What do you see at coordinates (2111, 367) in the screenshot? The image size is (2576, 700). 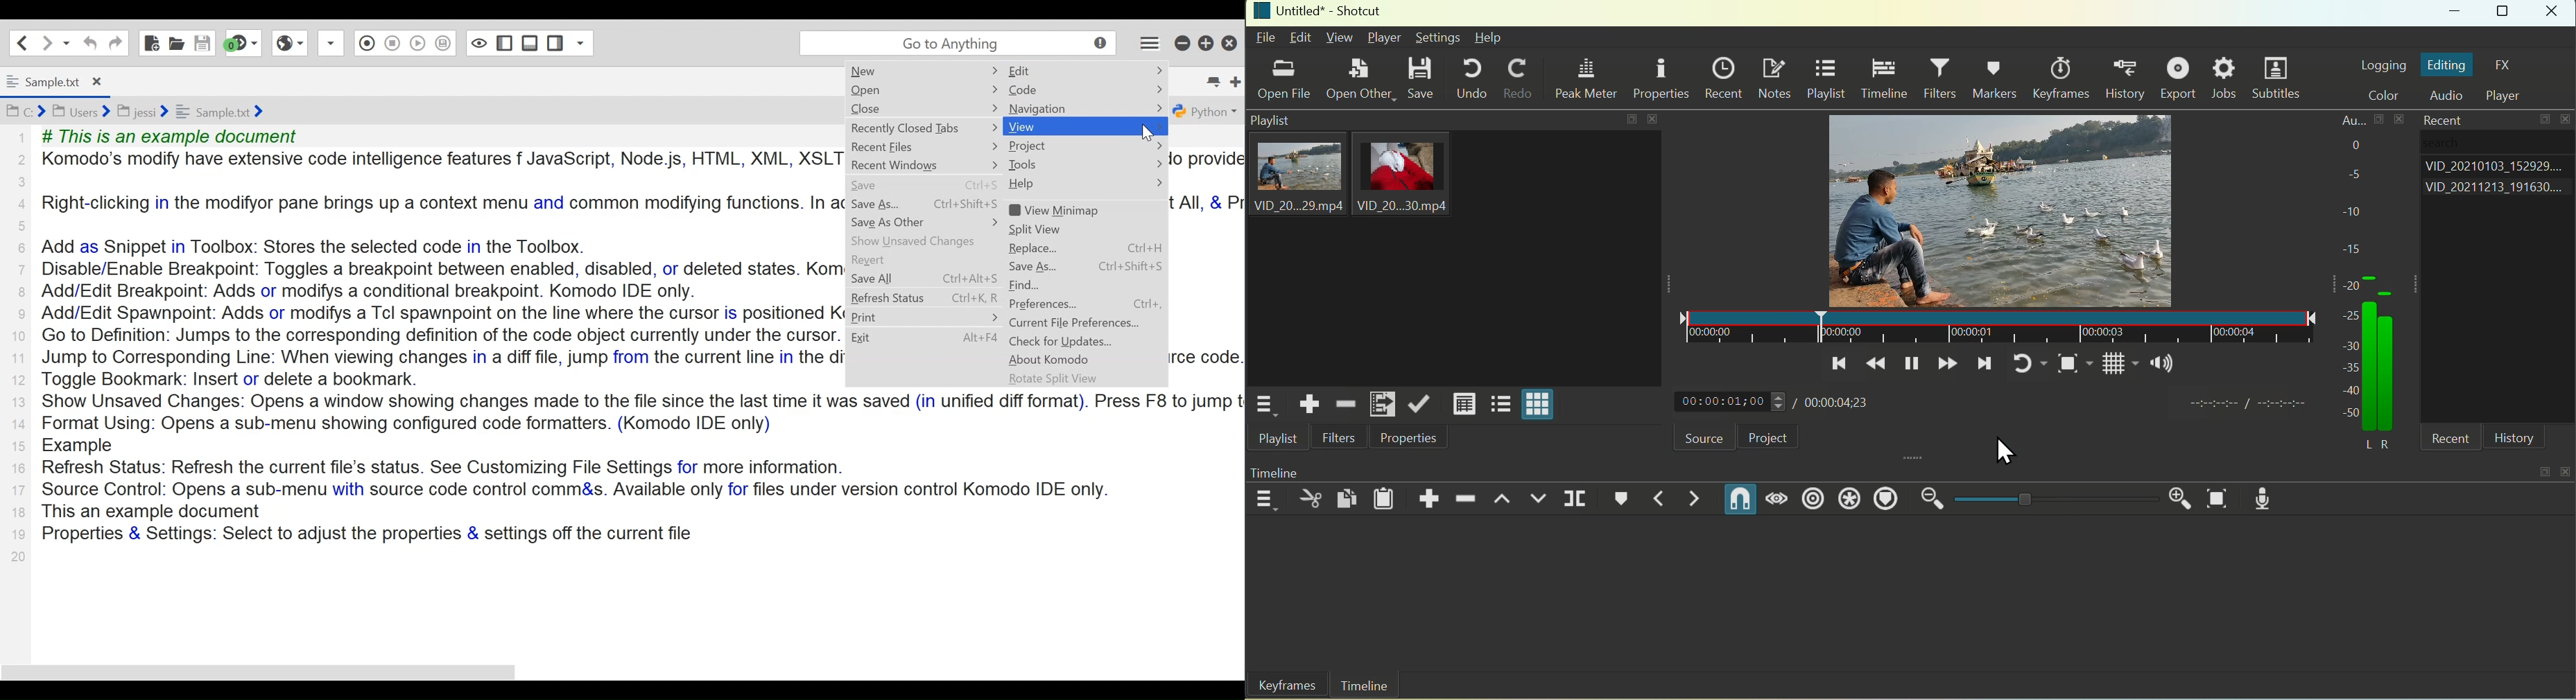 I see `Grid` at bounding box center [2111, 367].